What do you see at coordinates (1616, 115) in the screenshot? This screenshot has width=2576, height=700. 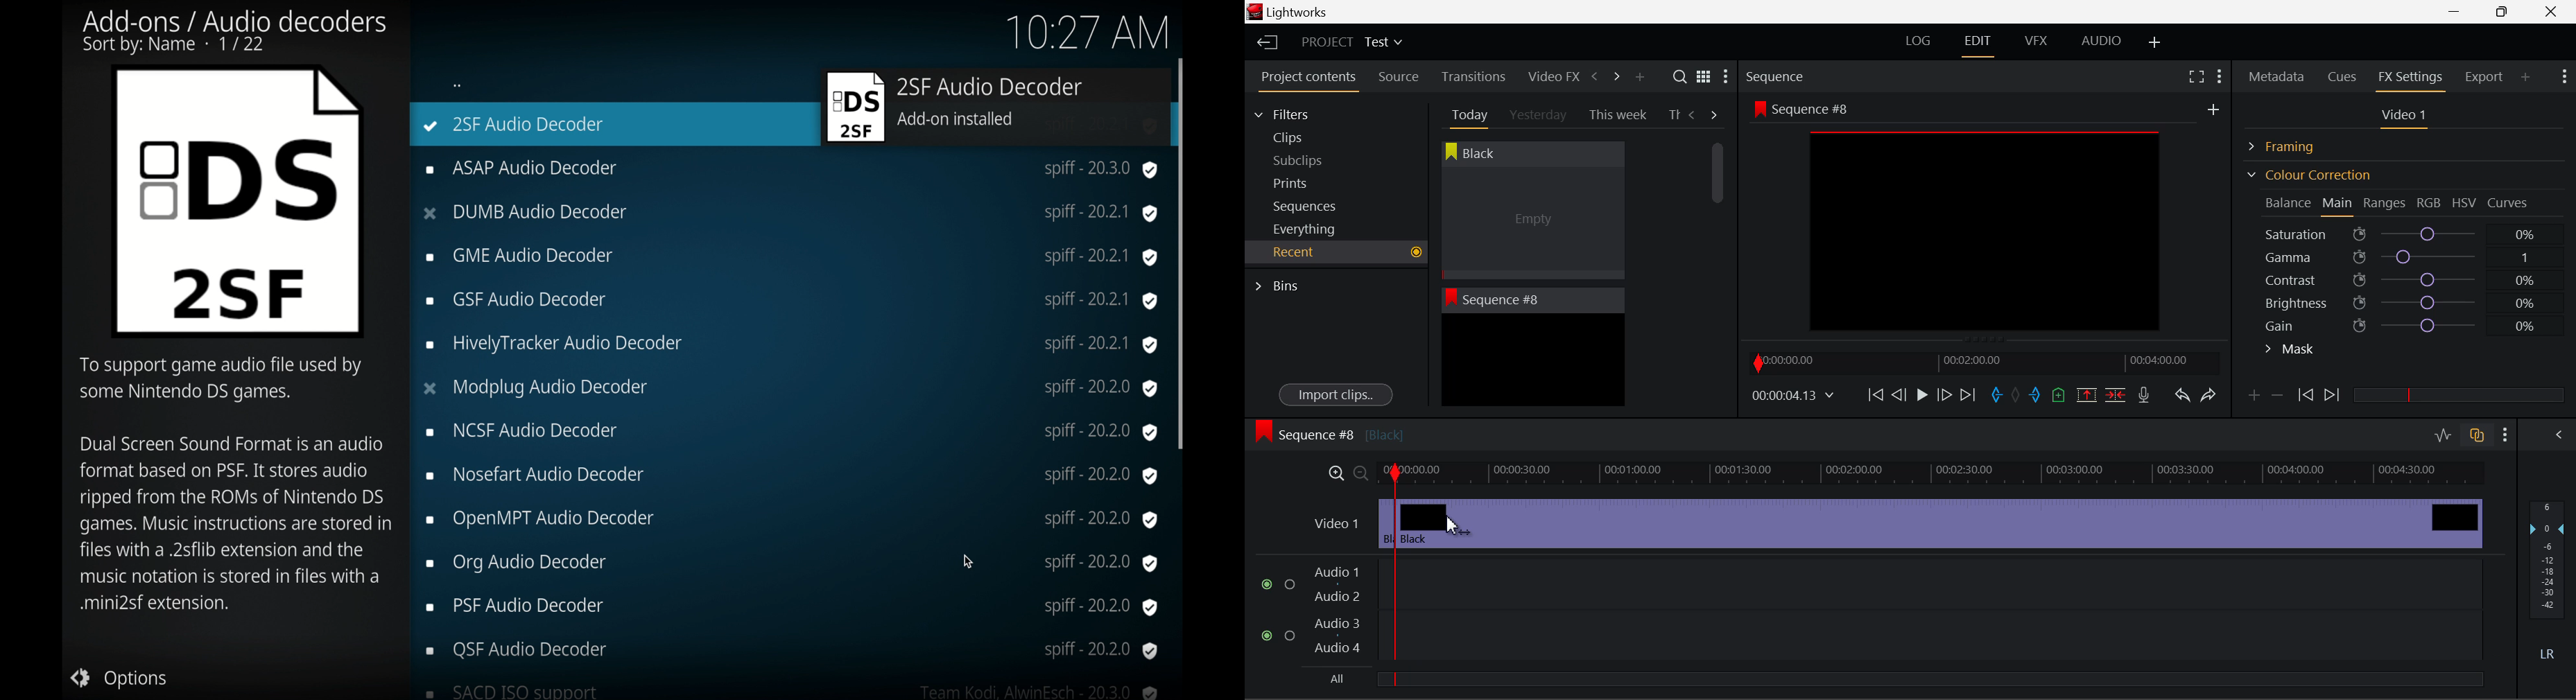 I see `This week Tab` at bounding box center [1616, 115].